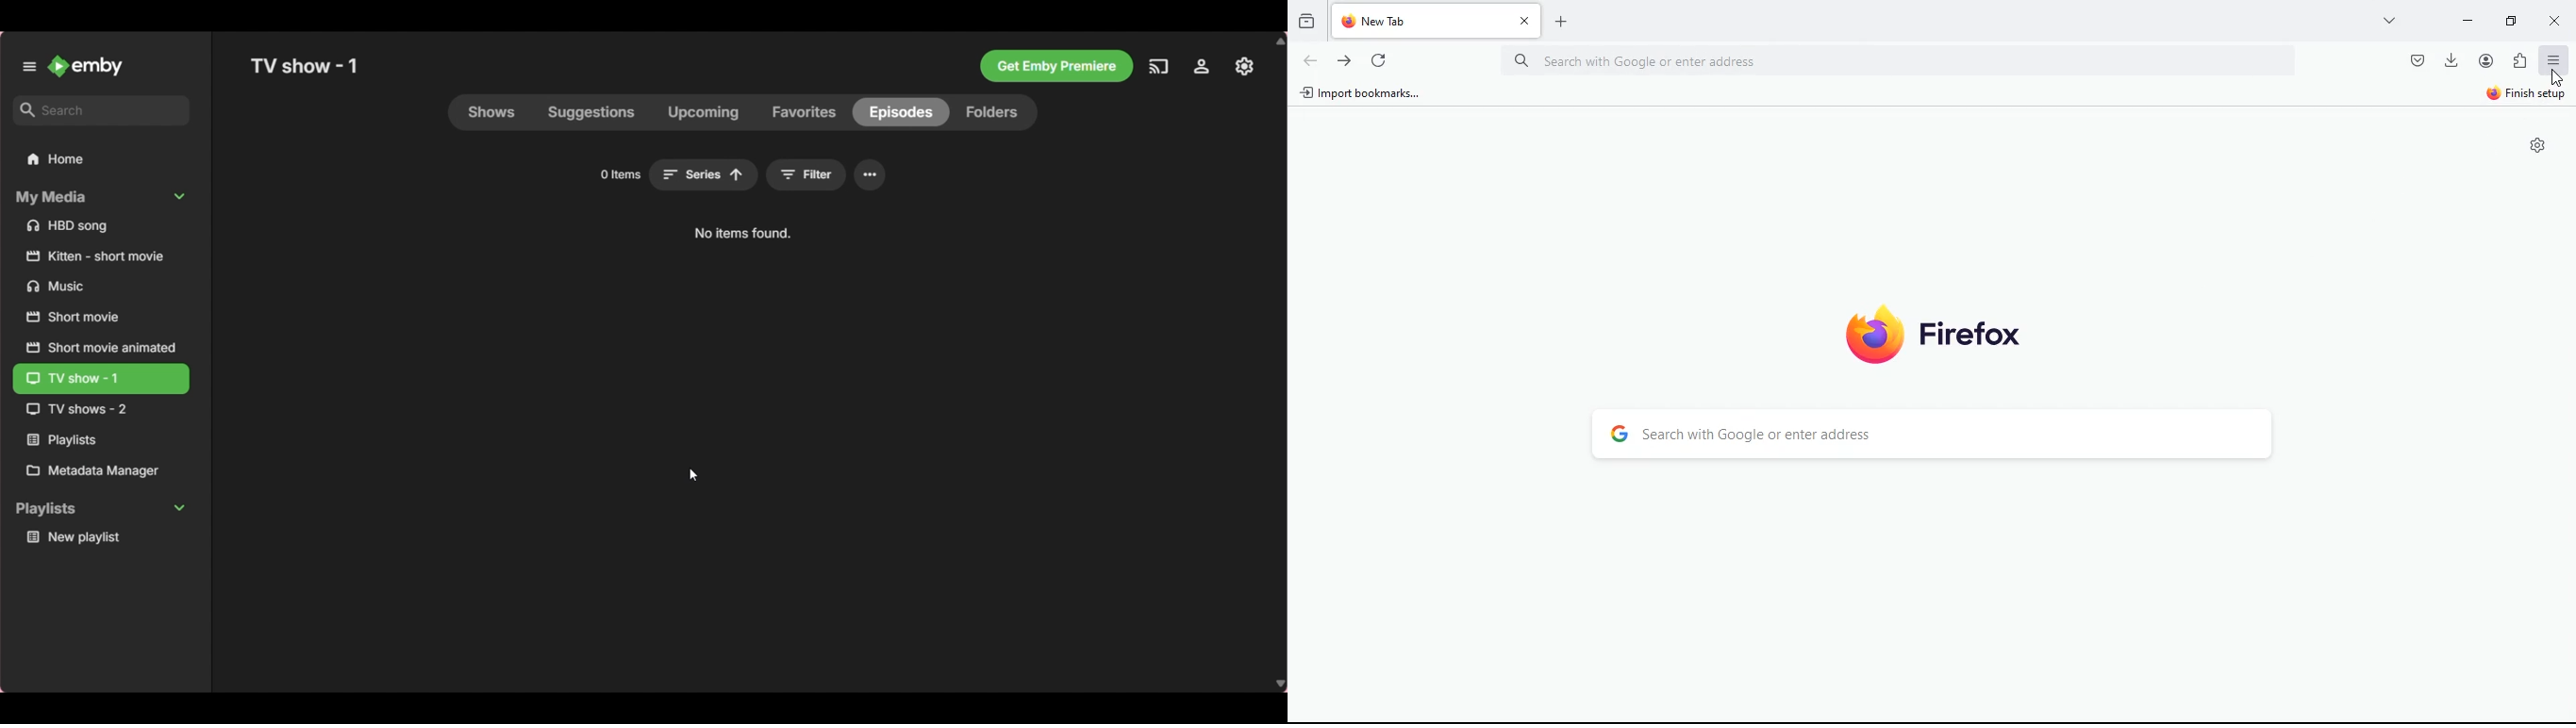  What do you see at coordinates (101, 379) in the screenshot?
I see `TV show - 1, Current folder highlighted` at bounding box center [101, 379].